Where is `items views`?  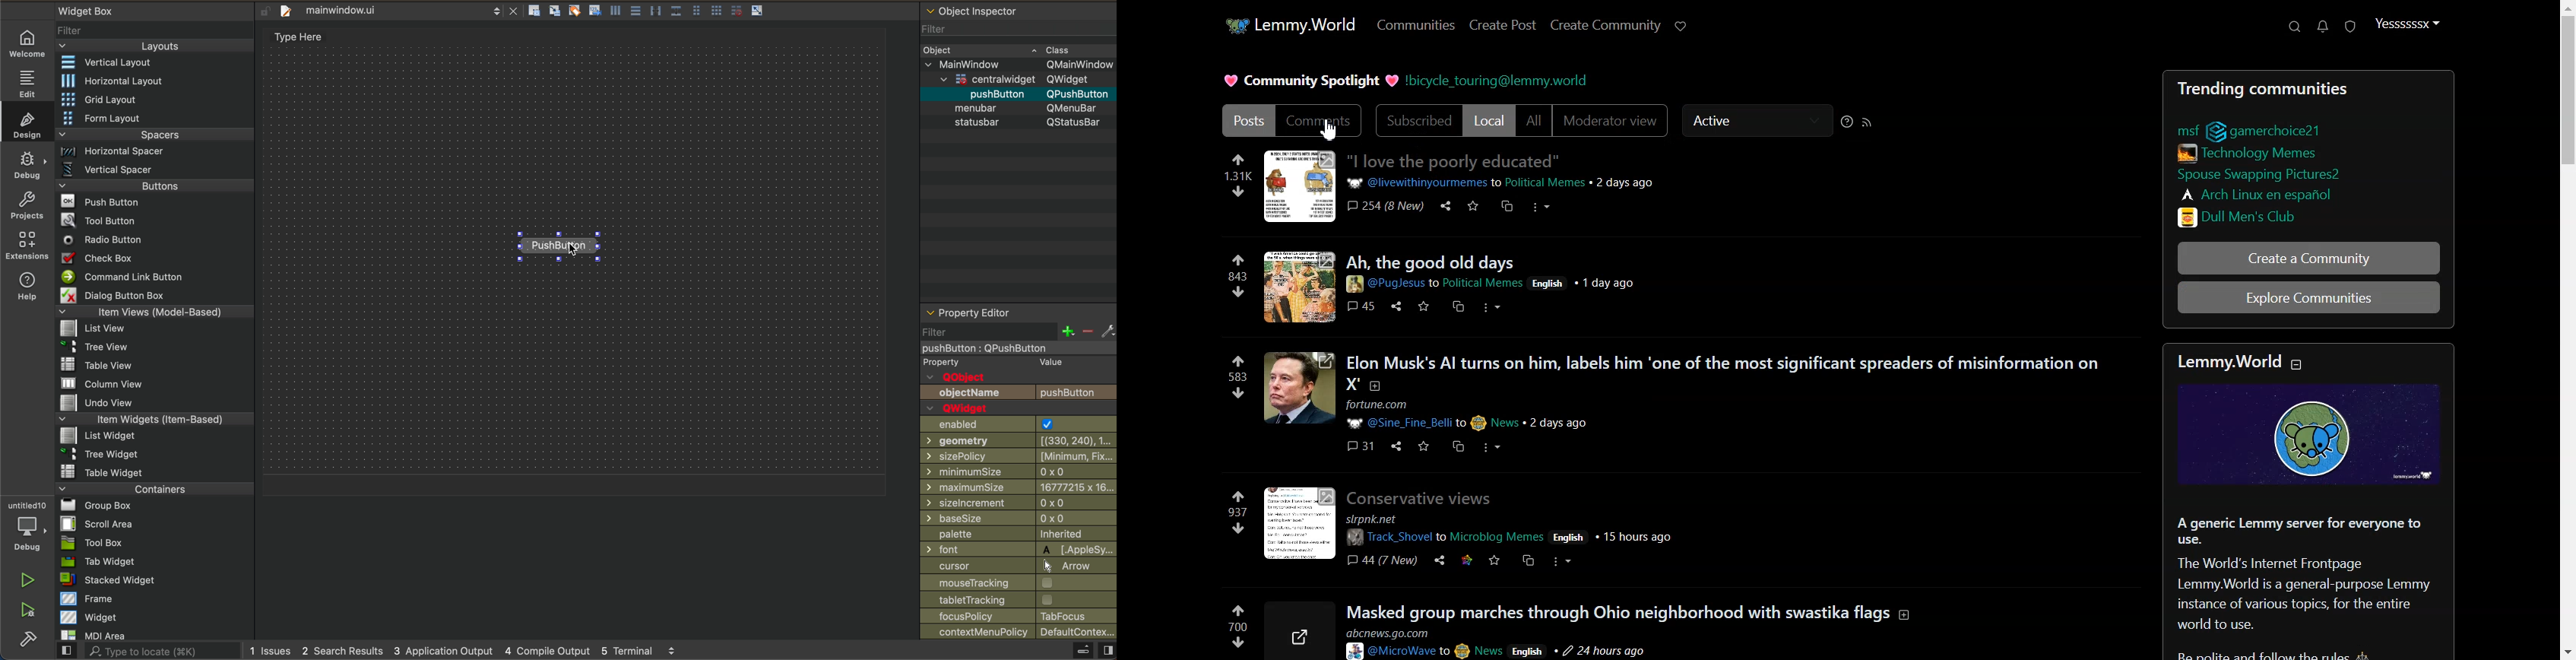 items views is located at coordinates (155, 313).